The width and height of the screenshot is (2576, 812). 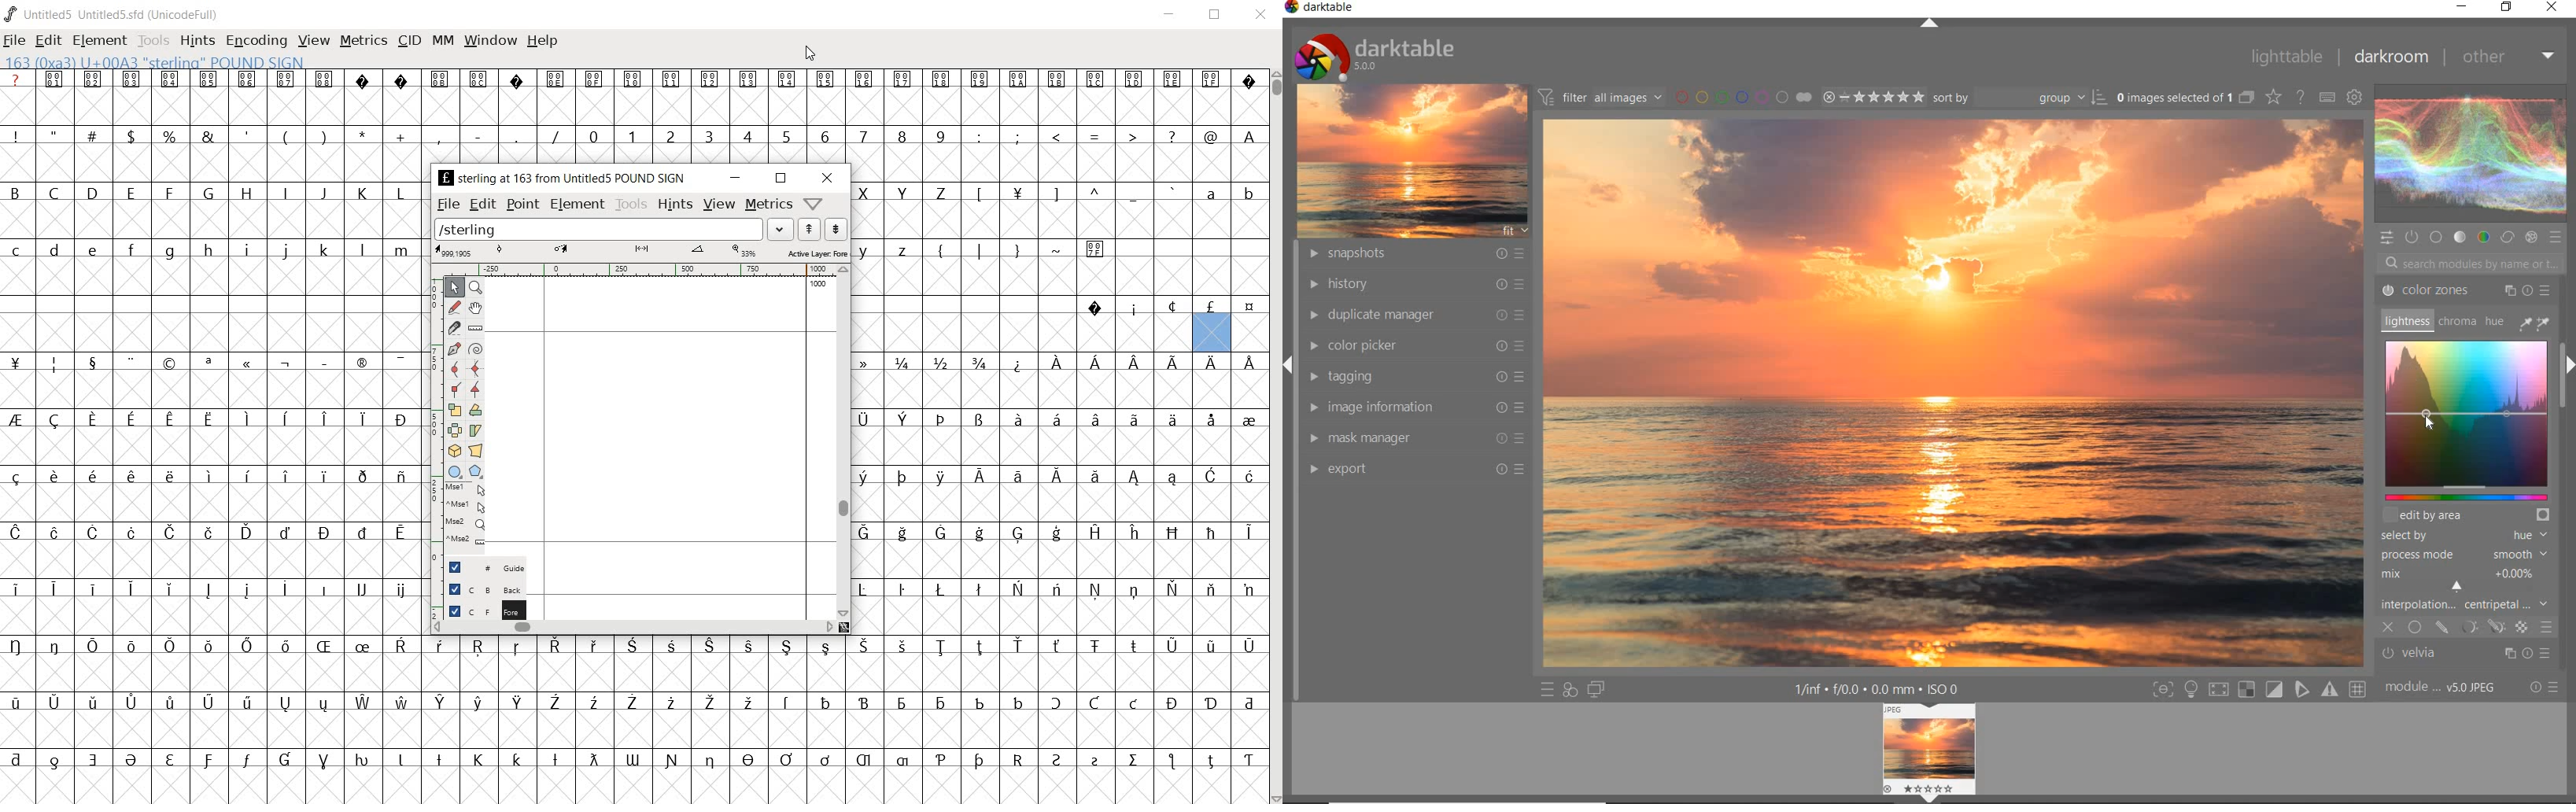 What do you see at coordinates (866, 250) in the screenshot?
I see `y` at bounding box center [866, 250].